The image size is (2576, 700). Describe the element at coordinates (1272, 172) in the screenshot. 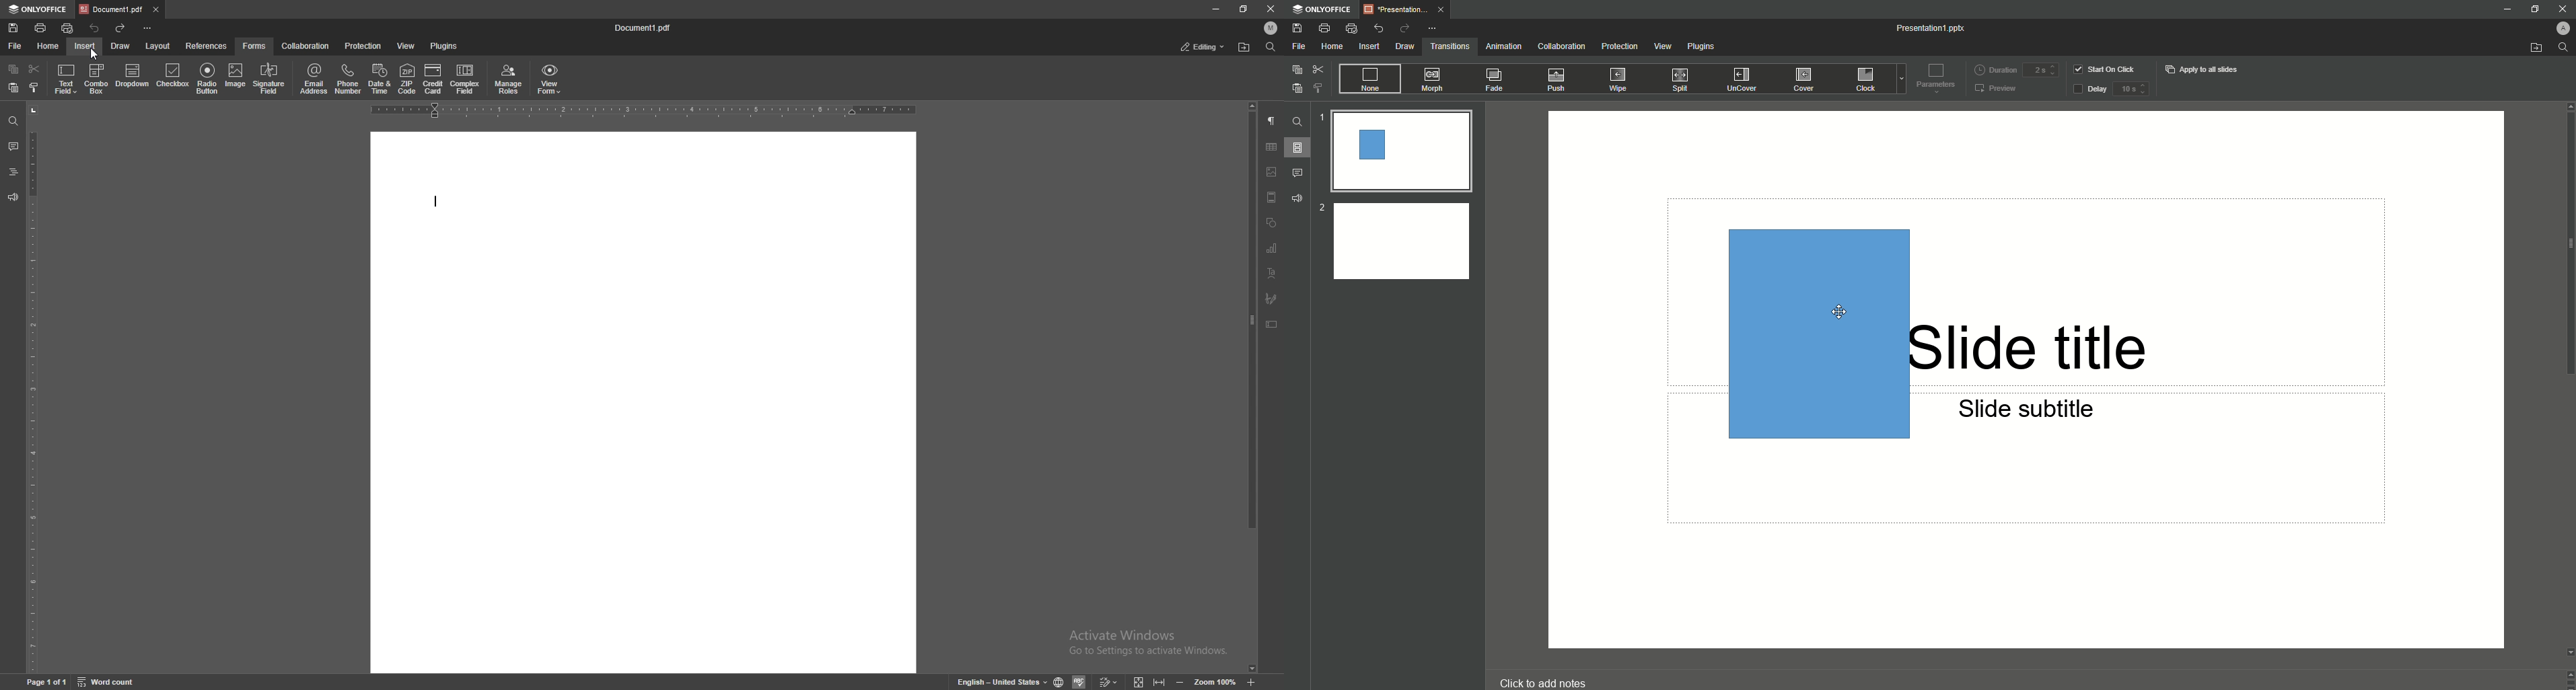

I see `image` at that location.